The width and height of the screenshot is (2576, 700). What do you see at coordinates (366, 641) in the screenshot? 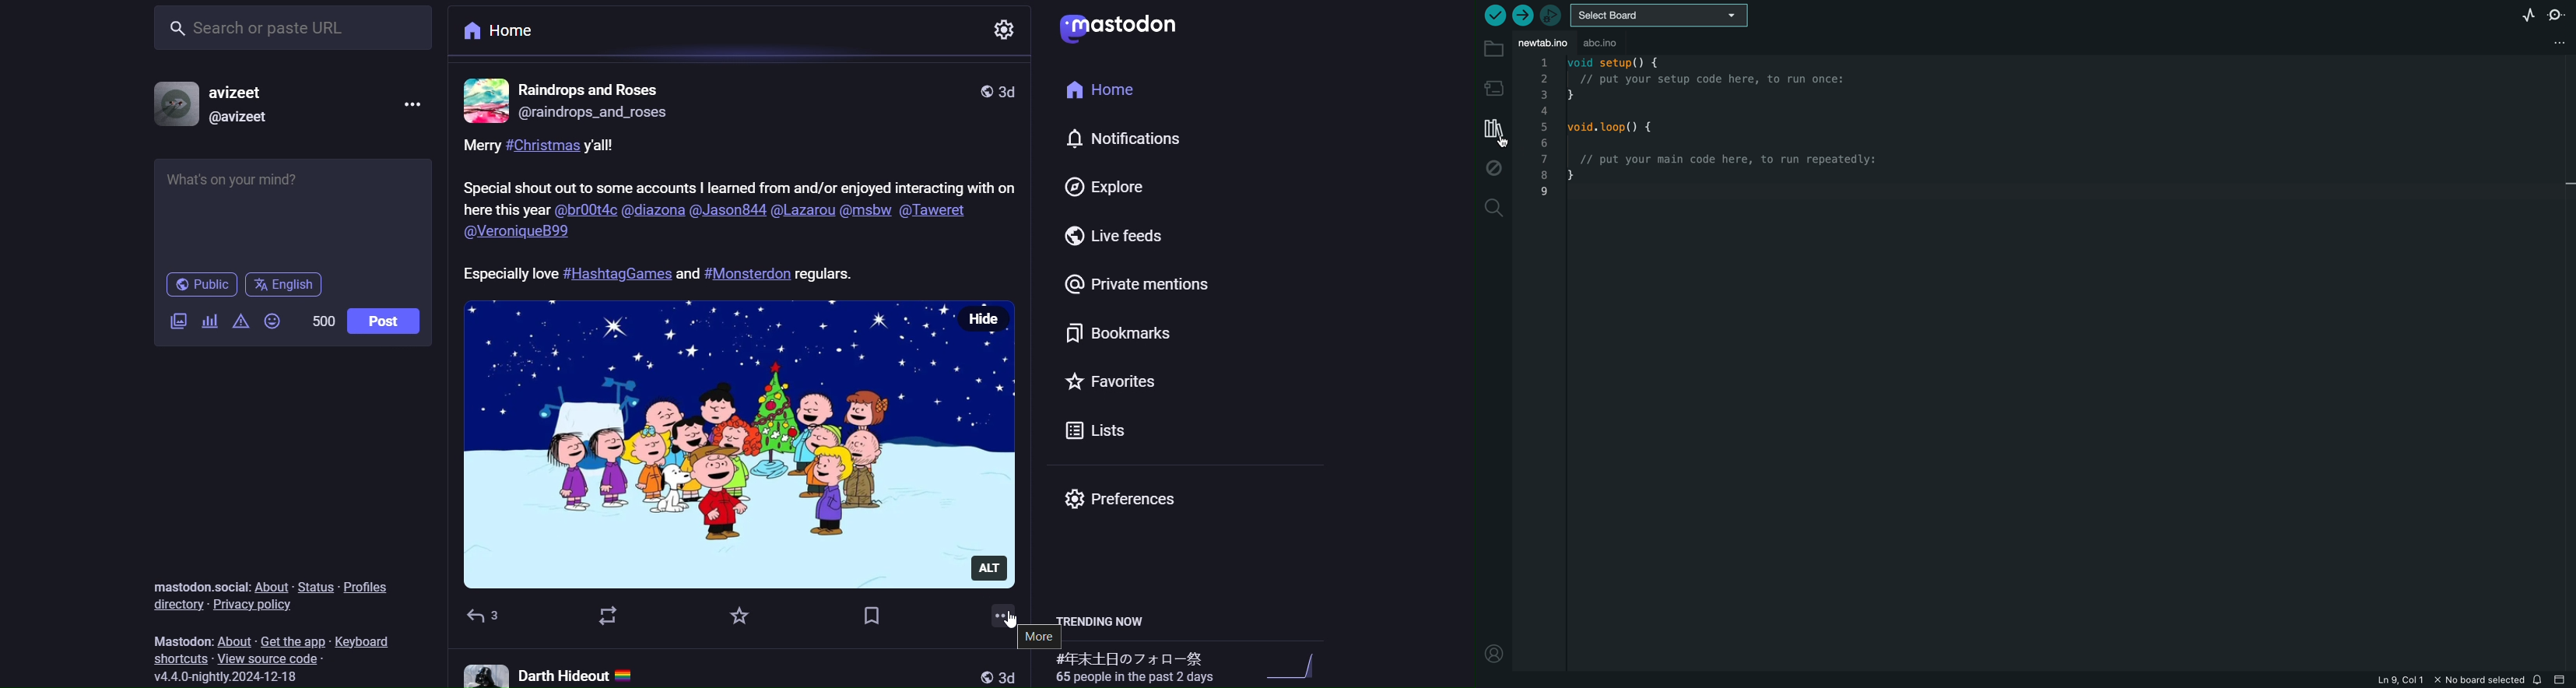
I see `keyboard` at bounding box center [366, 641].